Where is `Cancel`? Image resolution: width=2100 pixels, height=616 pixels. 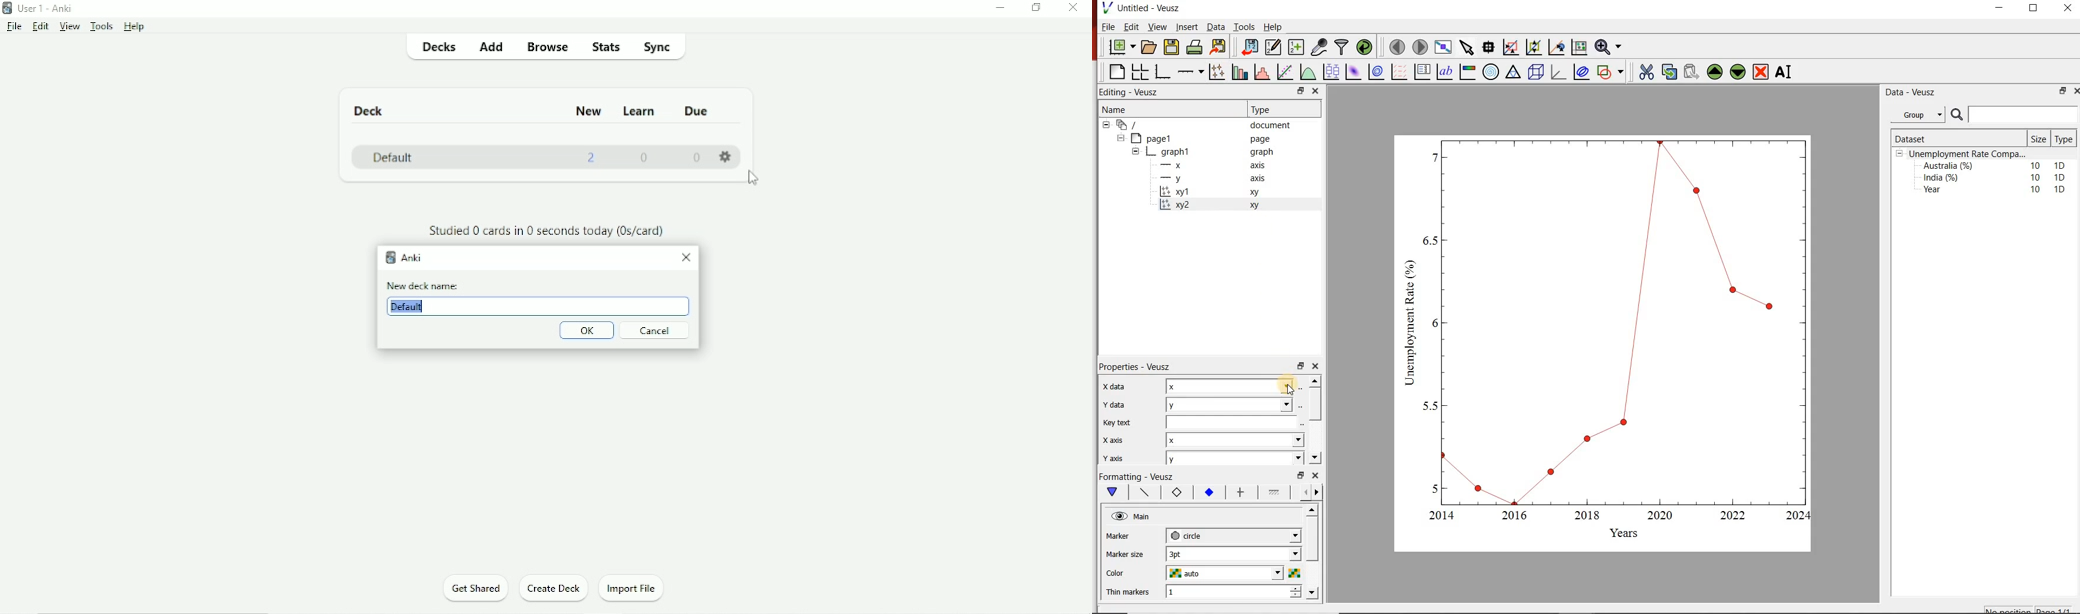
Cancel is located at coordinates (658, 330).